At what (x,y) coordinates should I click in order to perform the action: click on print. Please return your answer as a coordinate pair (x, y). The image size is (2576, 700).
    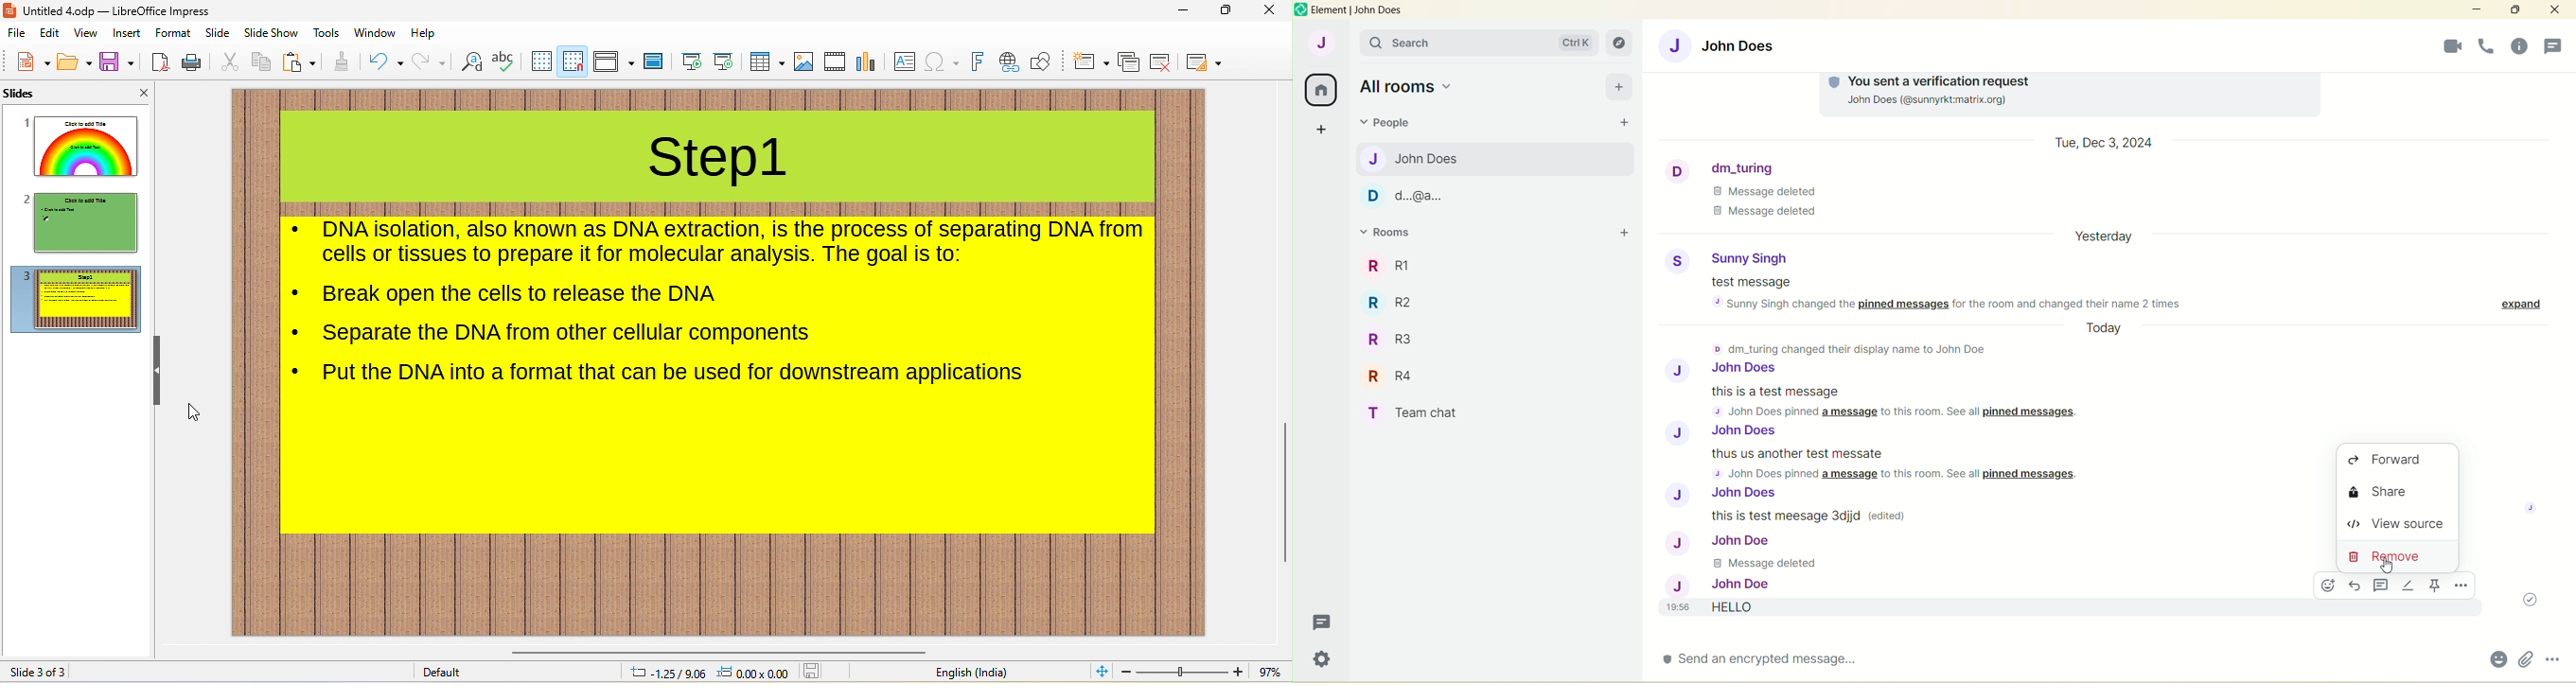
    Looking at the image, I should click on (190, 63).